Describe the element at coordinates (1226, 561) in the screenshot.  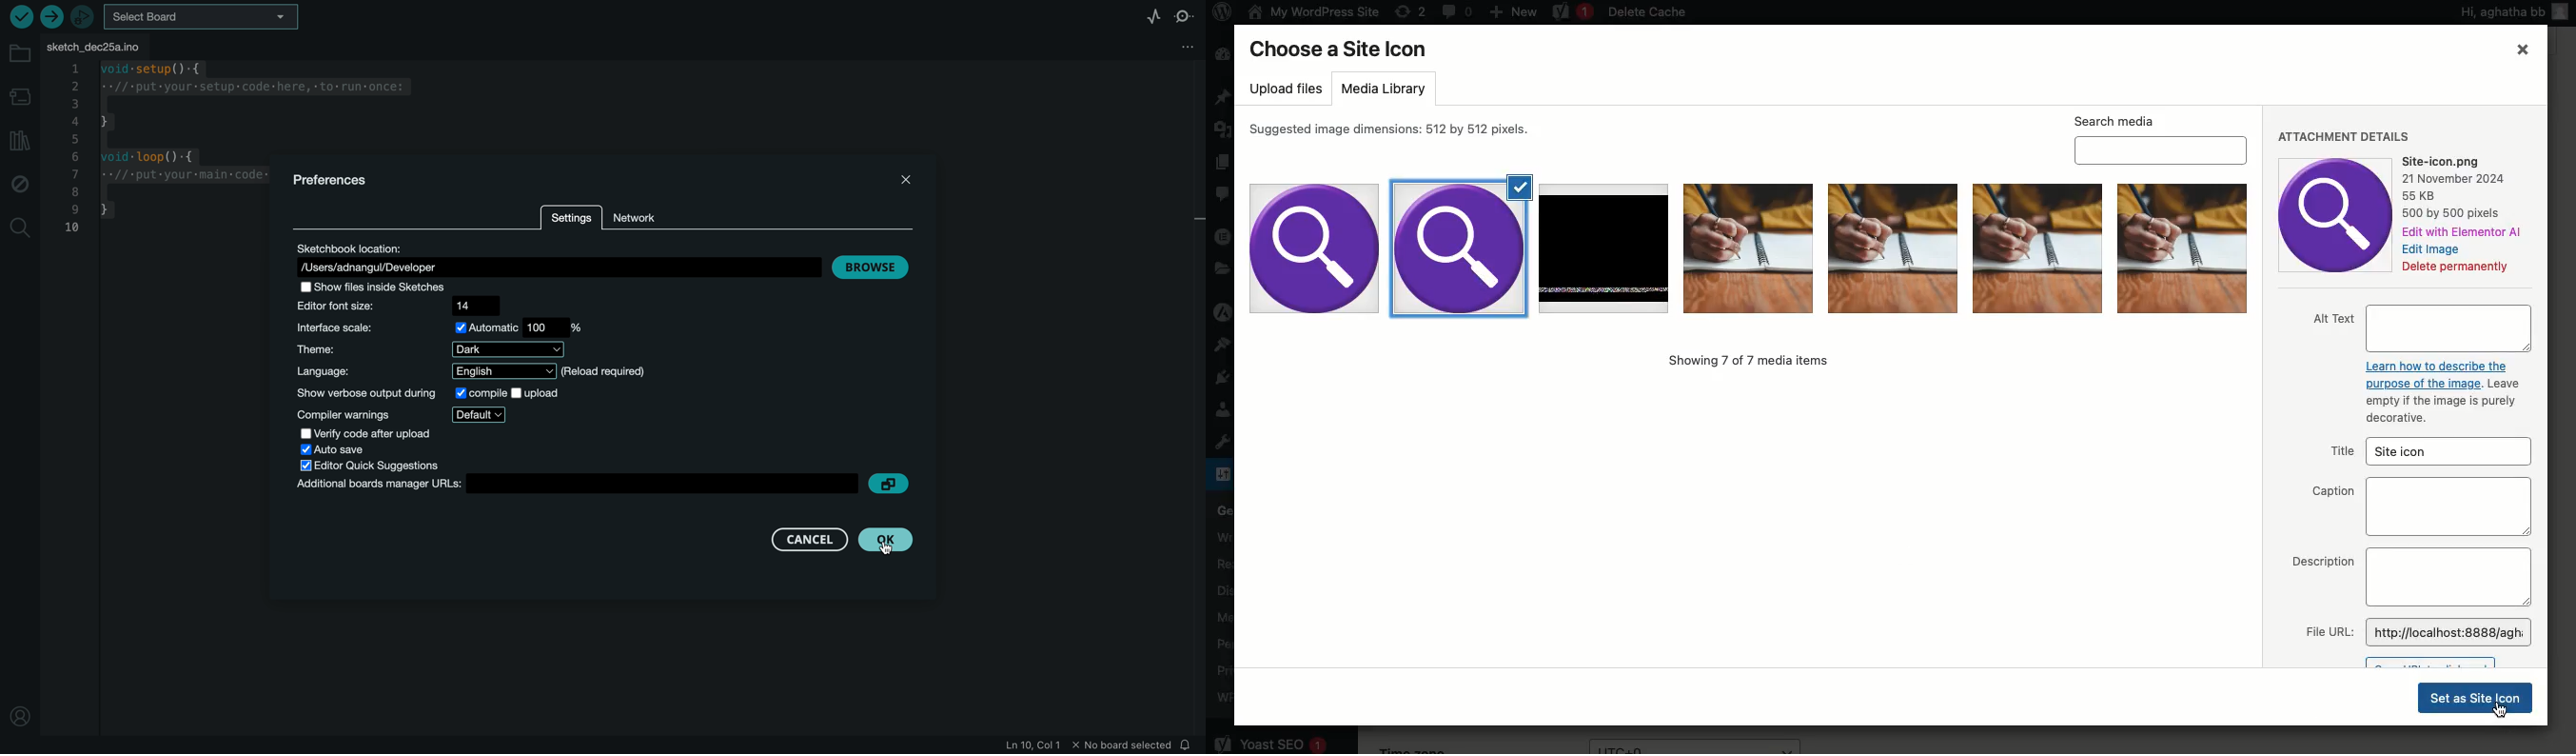
I see `Reading` at that location.